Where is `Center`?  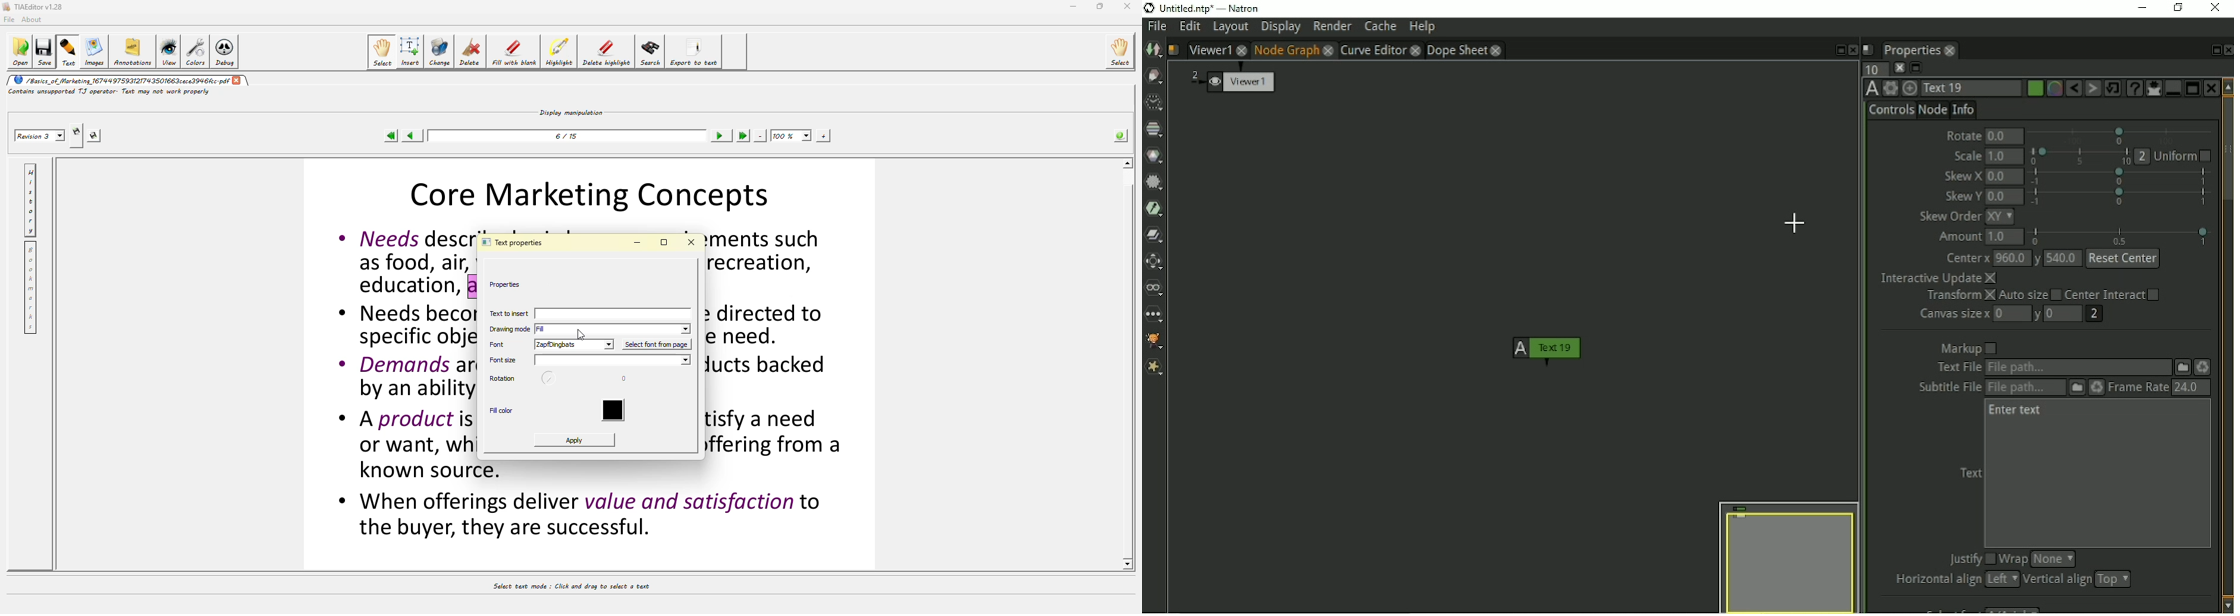 Center is located at coordinates (1965, 256).